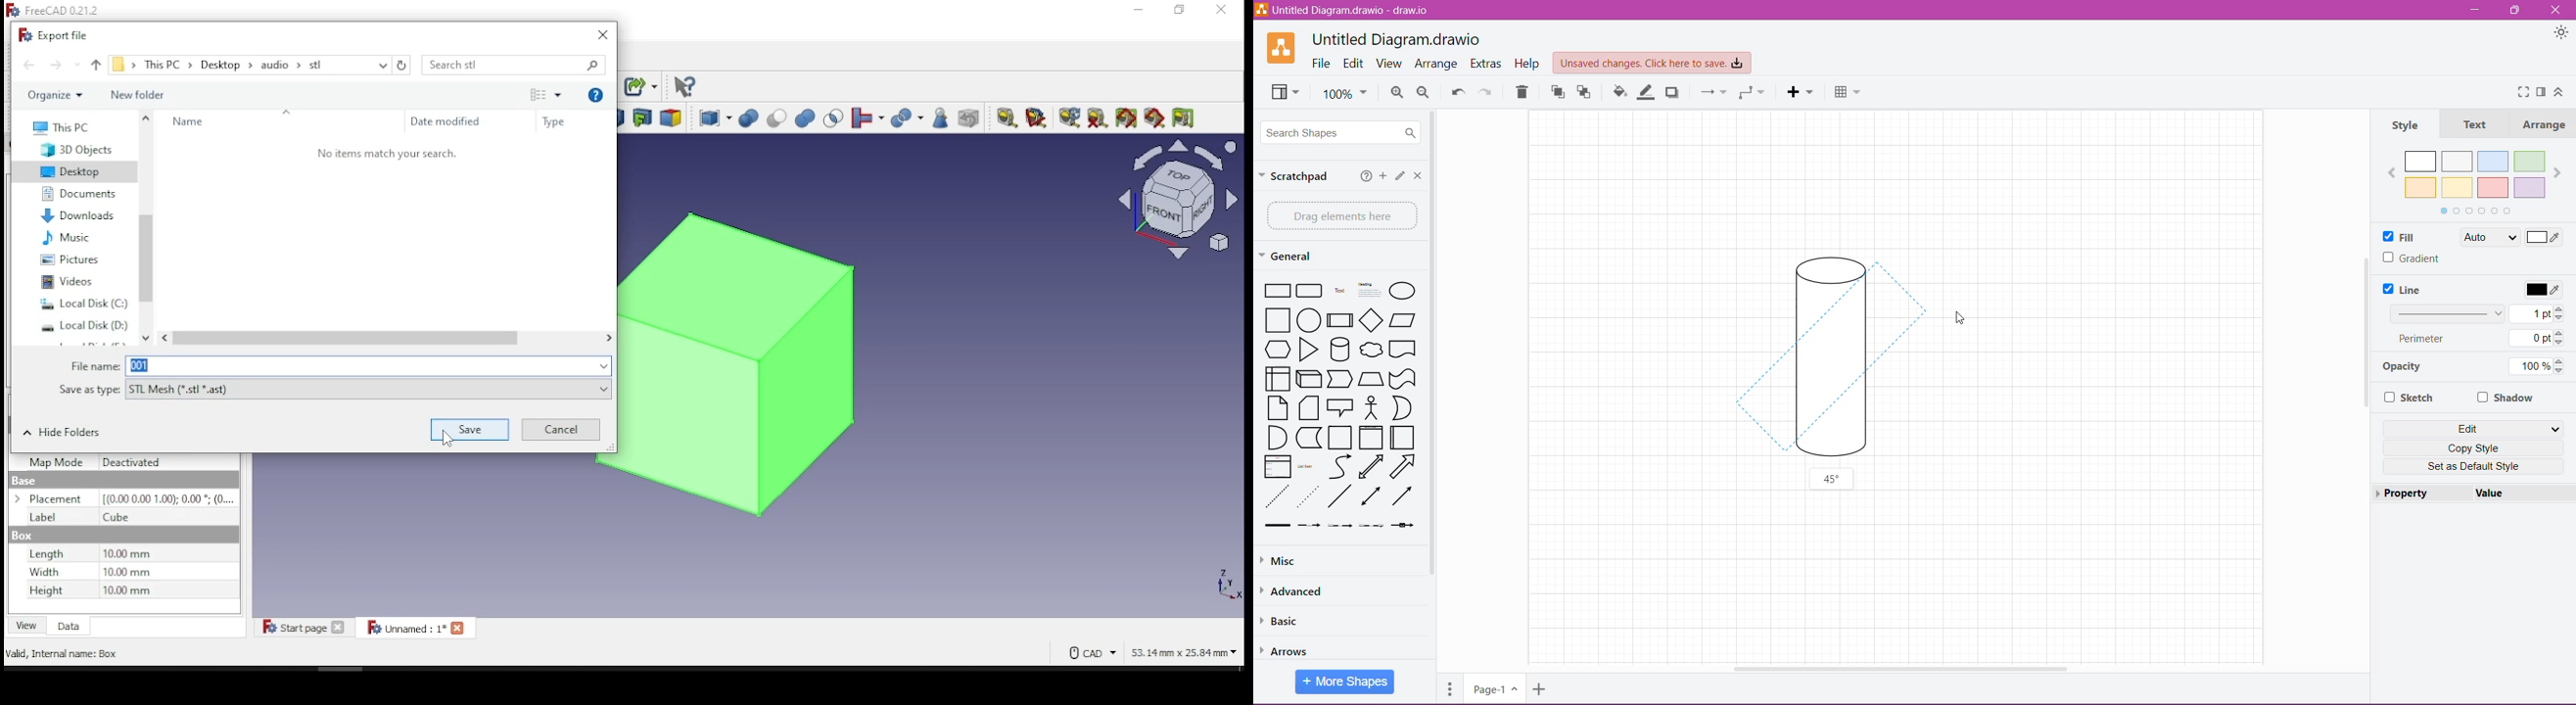 This screenshot has width=2576, height=728. Describe the element at coordinates (1297, 590) in the screenshot. I see `Advanced` at that location.